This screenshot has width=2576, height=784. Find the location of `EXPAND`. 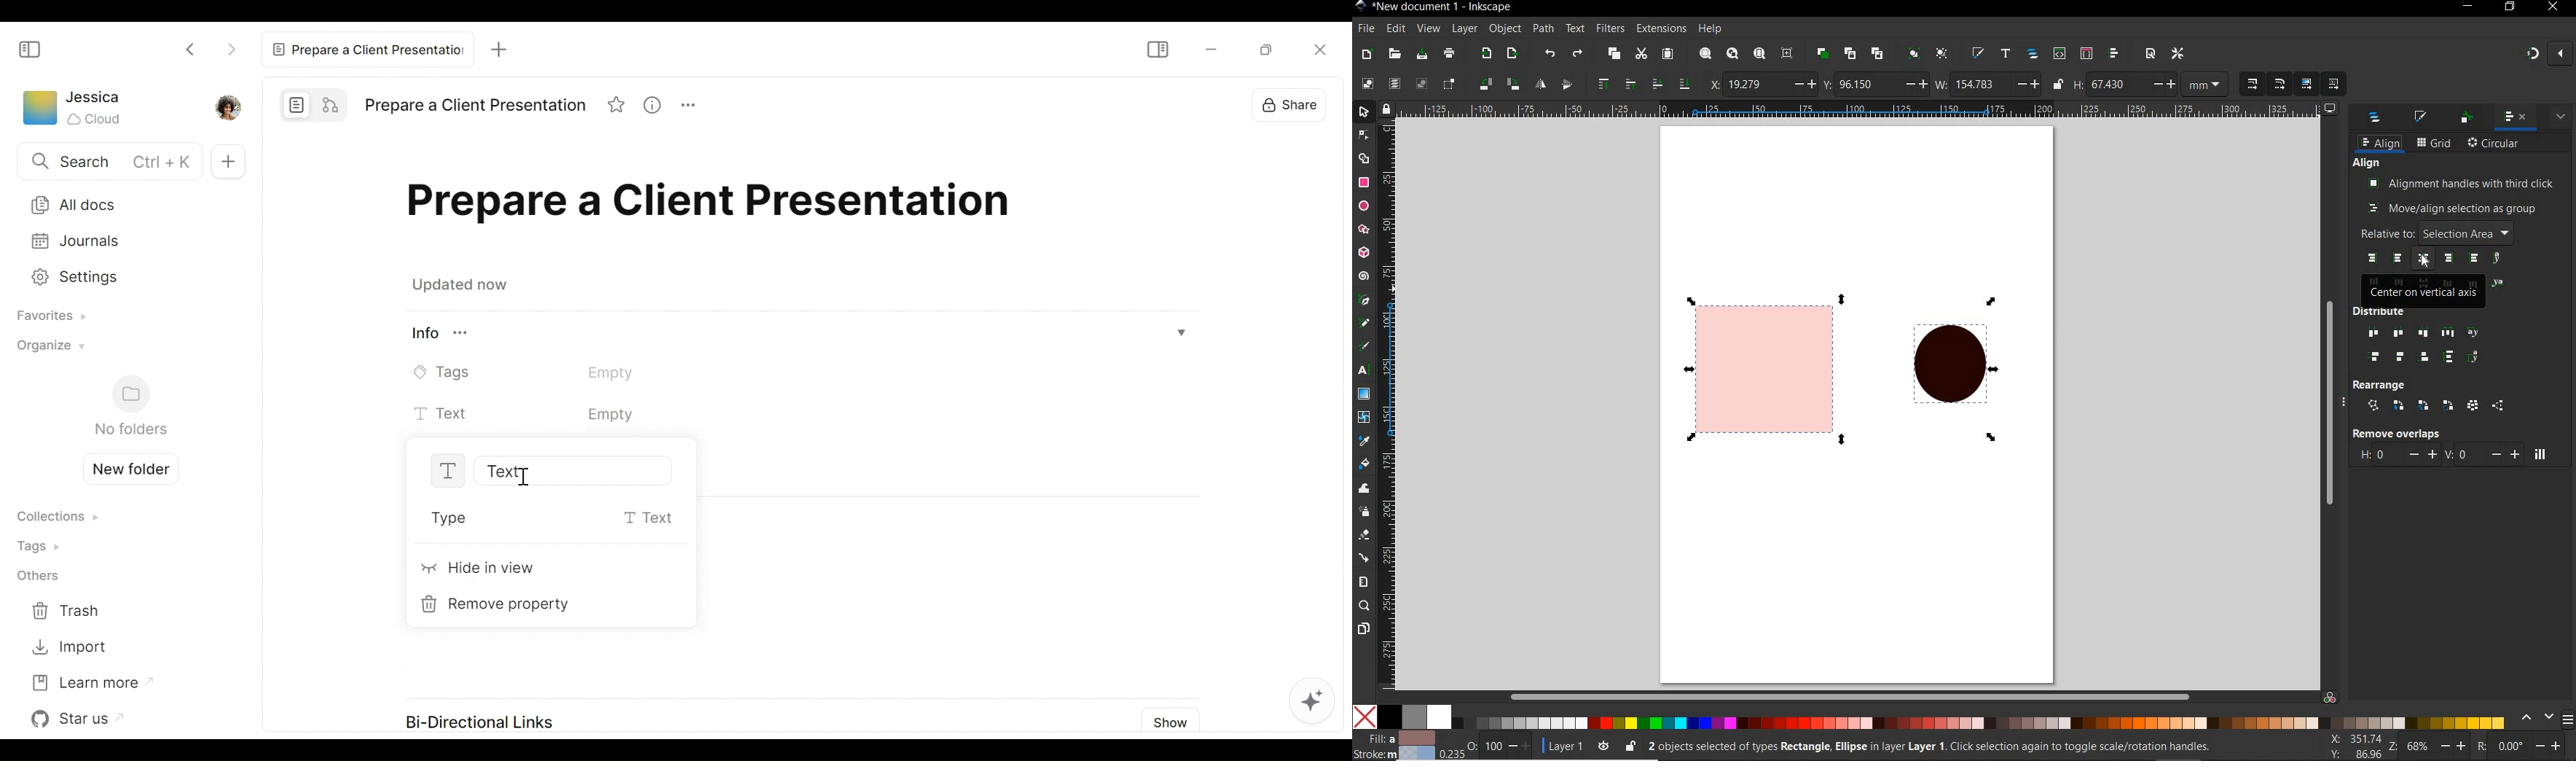

EXPAND is located at coordinates (2561, 115).